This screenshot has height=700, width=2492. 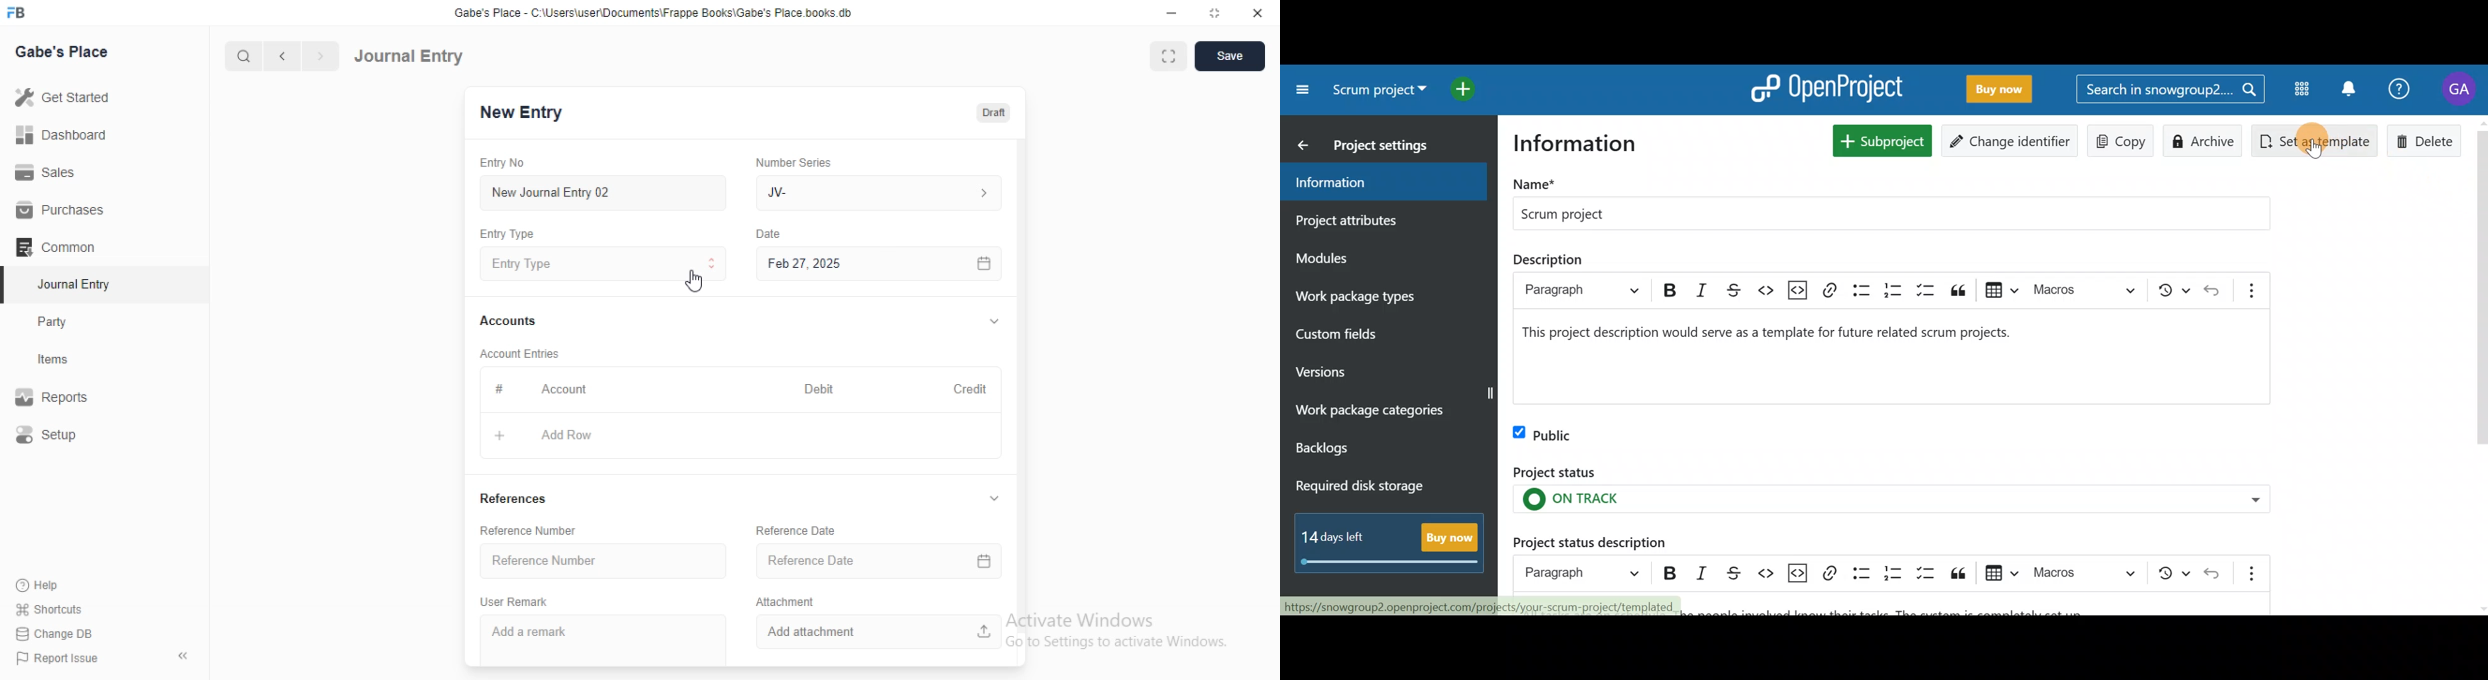 What do you see at coordinates (1797, 572) in the screenshot?
I see `Insert code snippet` at bounding box center [1797, 572].